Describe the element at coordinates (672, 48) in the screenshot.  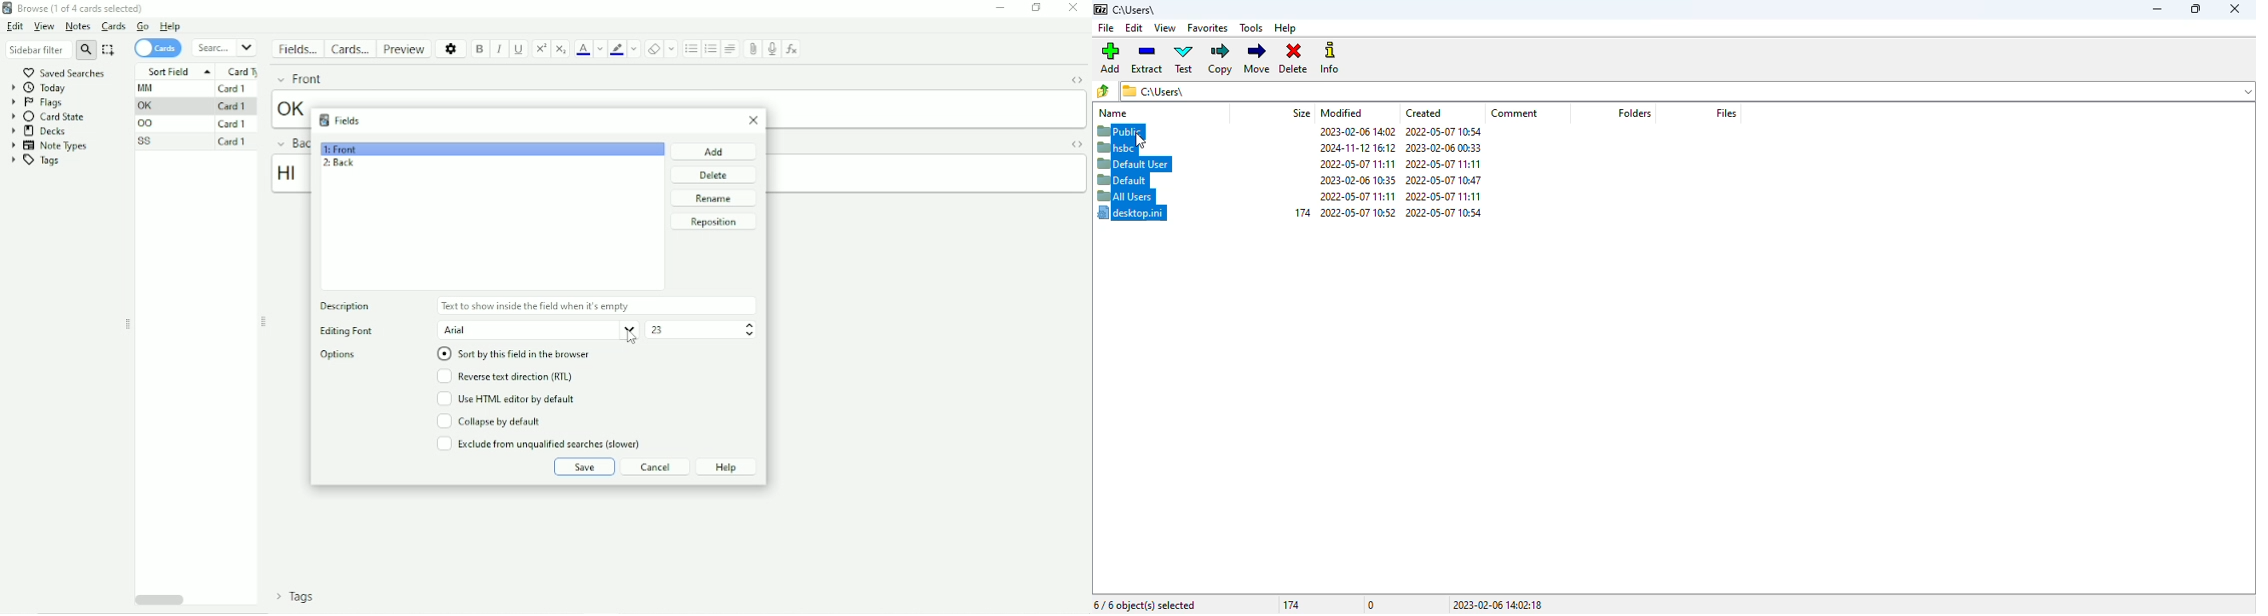
I see `Select formatting to remove` at that location.